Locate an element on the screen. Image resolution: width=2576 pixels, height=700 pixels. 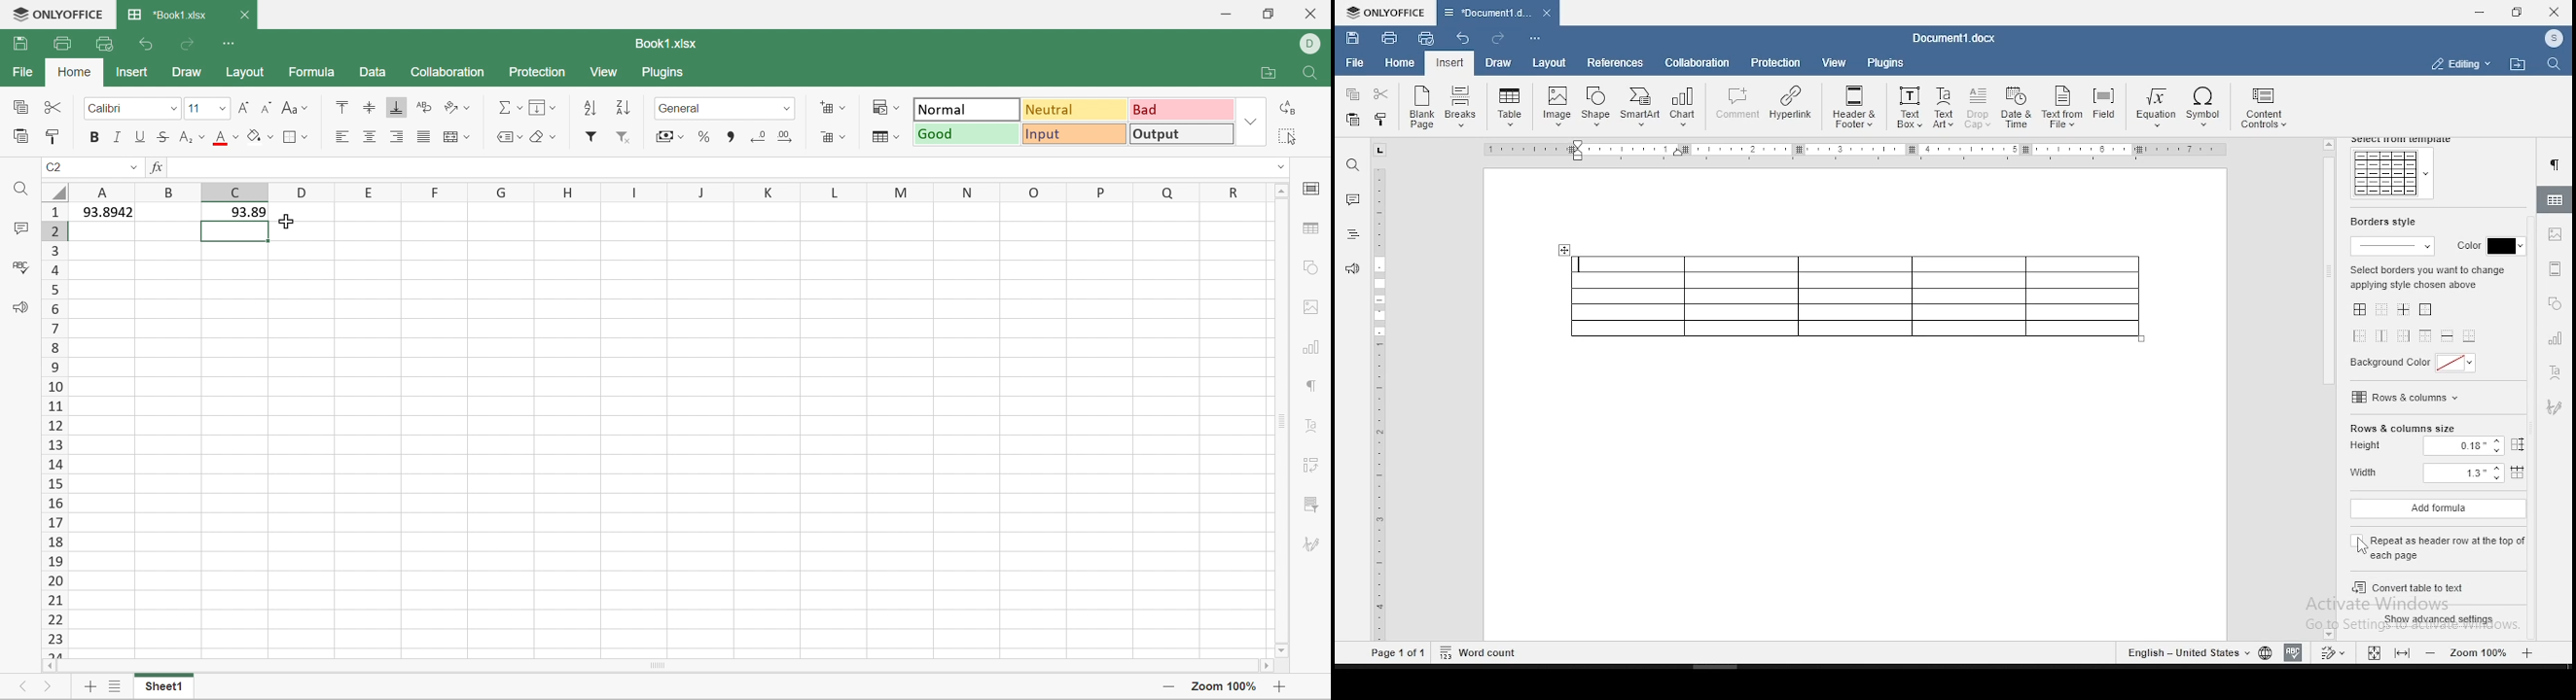
Conditional formatting is located at coordinates (887, 107).